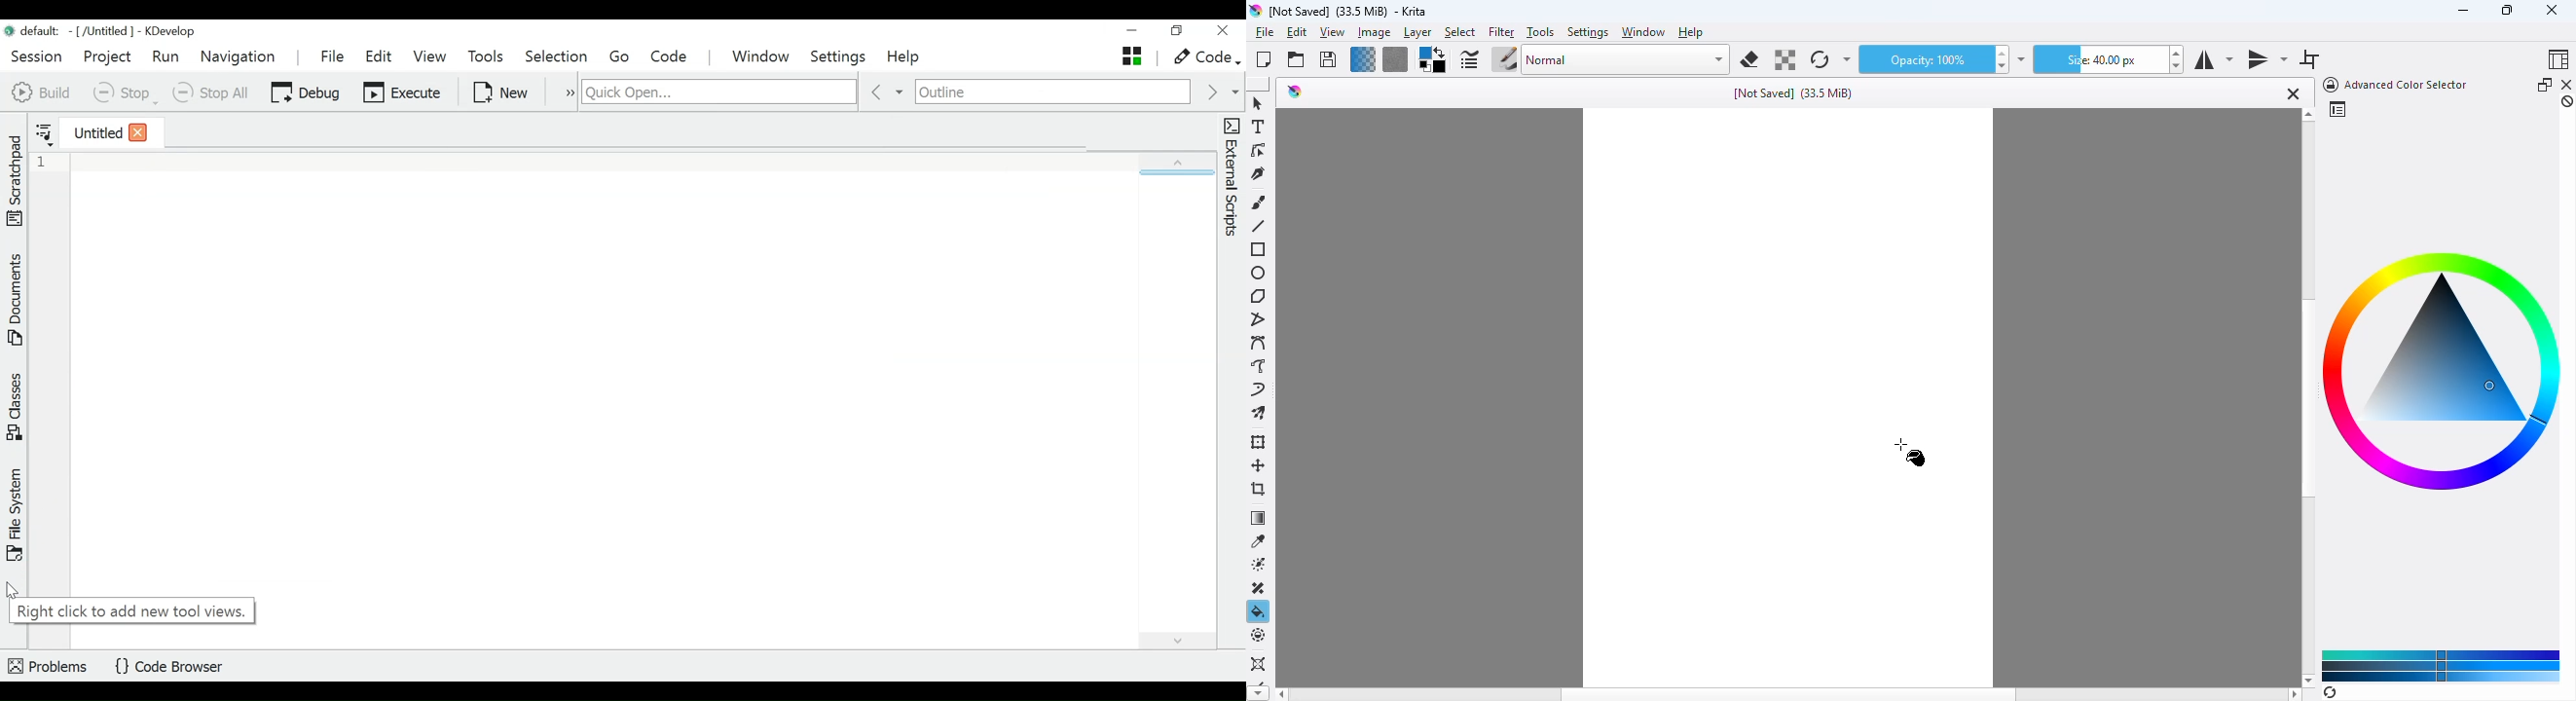  What do you see at coordinates (1171, 642) in the screenshot?
I see `expand` at bounding box center [1171, 642].